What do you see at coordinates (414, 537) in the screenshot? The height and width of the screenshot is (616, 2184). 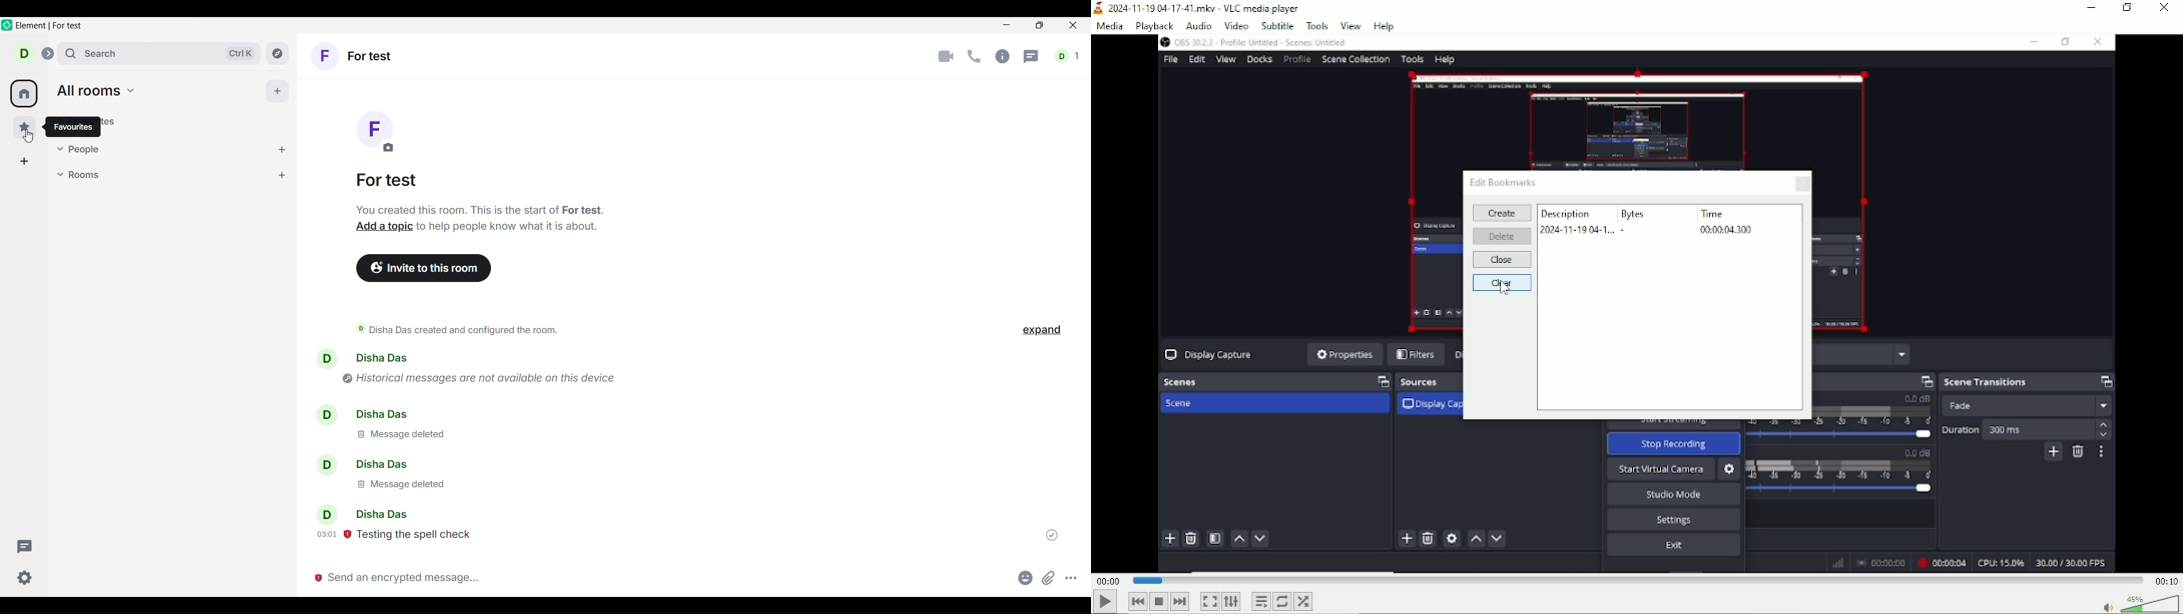 I see `testing the spell check` at bounding box center [414, 537].